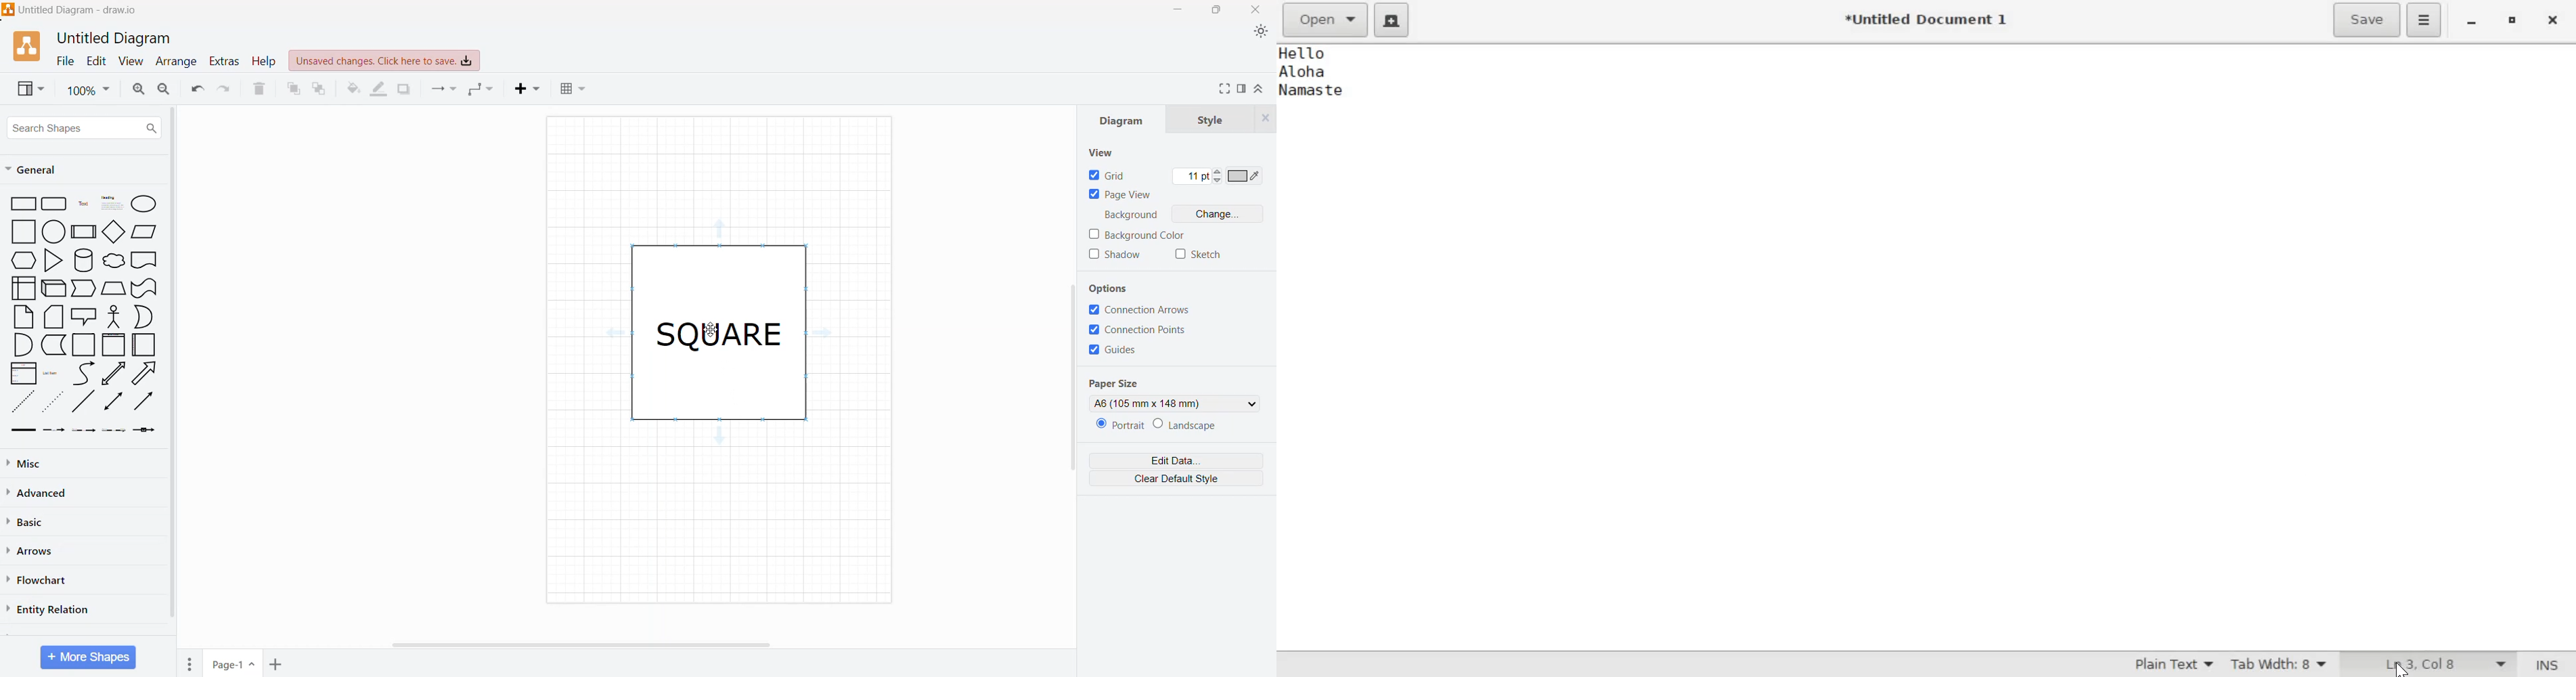 The width and height of the screenshot is (2576, 700). What do you see at coordinates (178, 61) in the screenshot?
I see `Arrange` at bounding box center [178, 61].